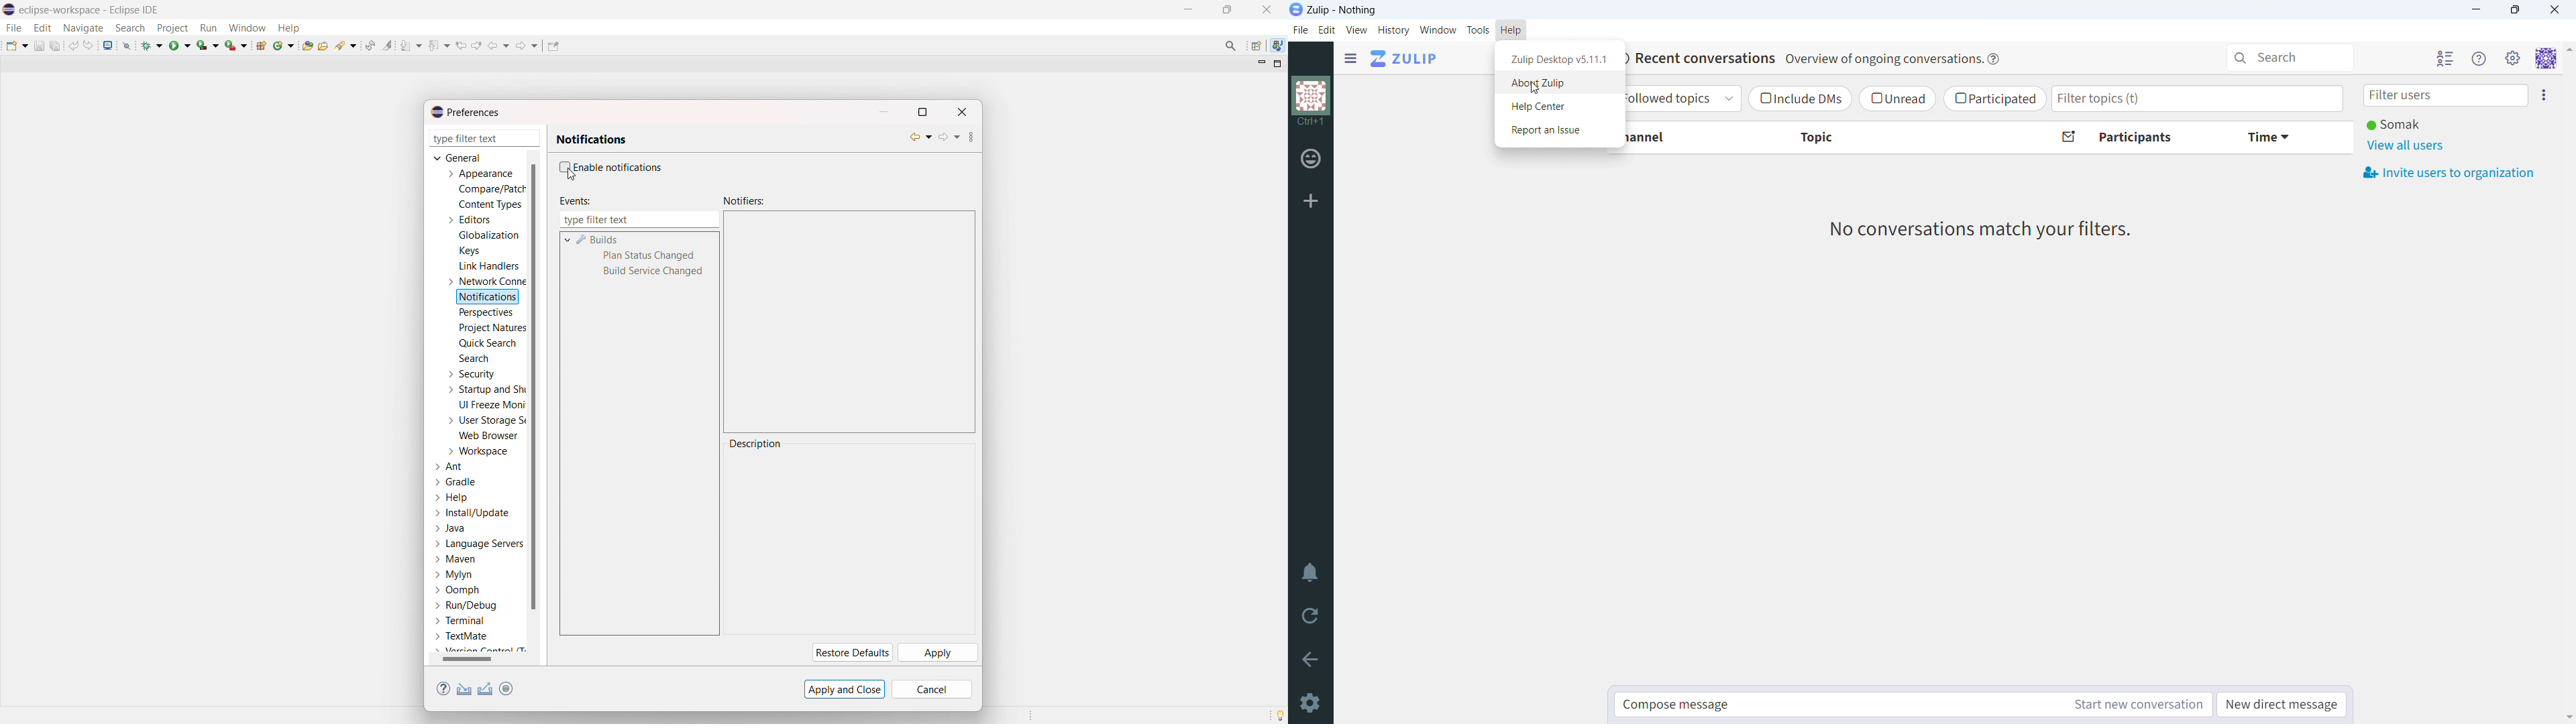 The width and height of the screenshot is (2576, 728). What do you see at coordinates (949, 137) in the screenshot?
I see `forward` at bounding box center [949, 137].